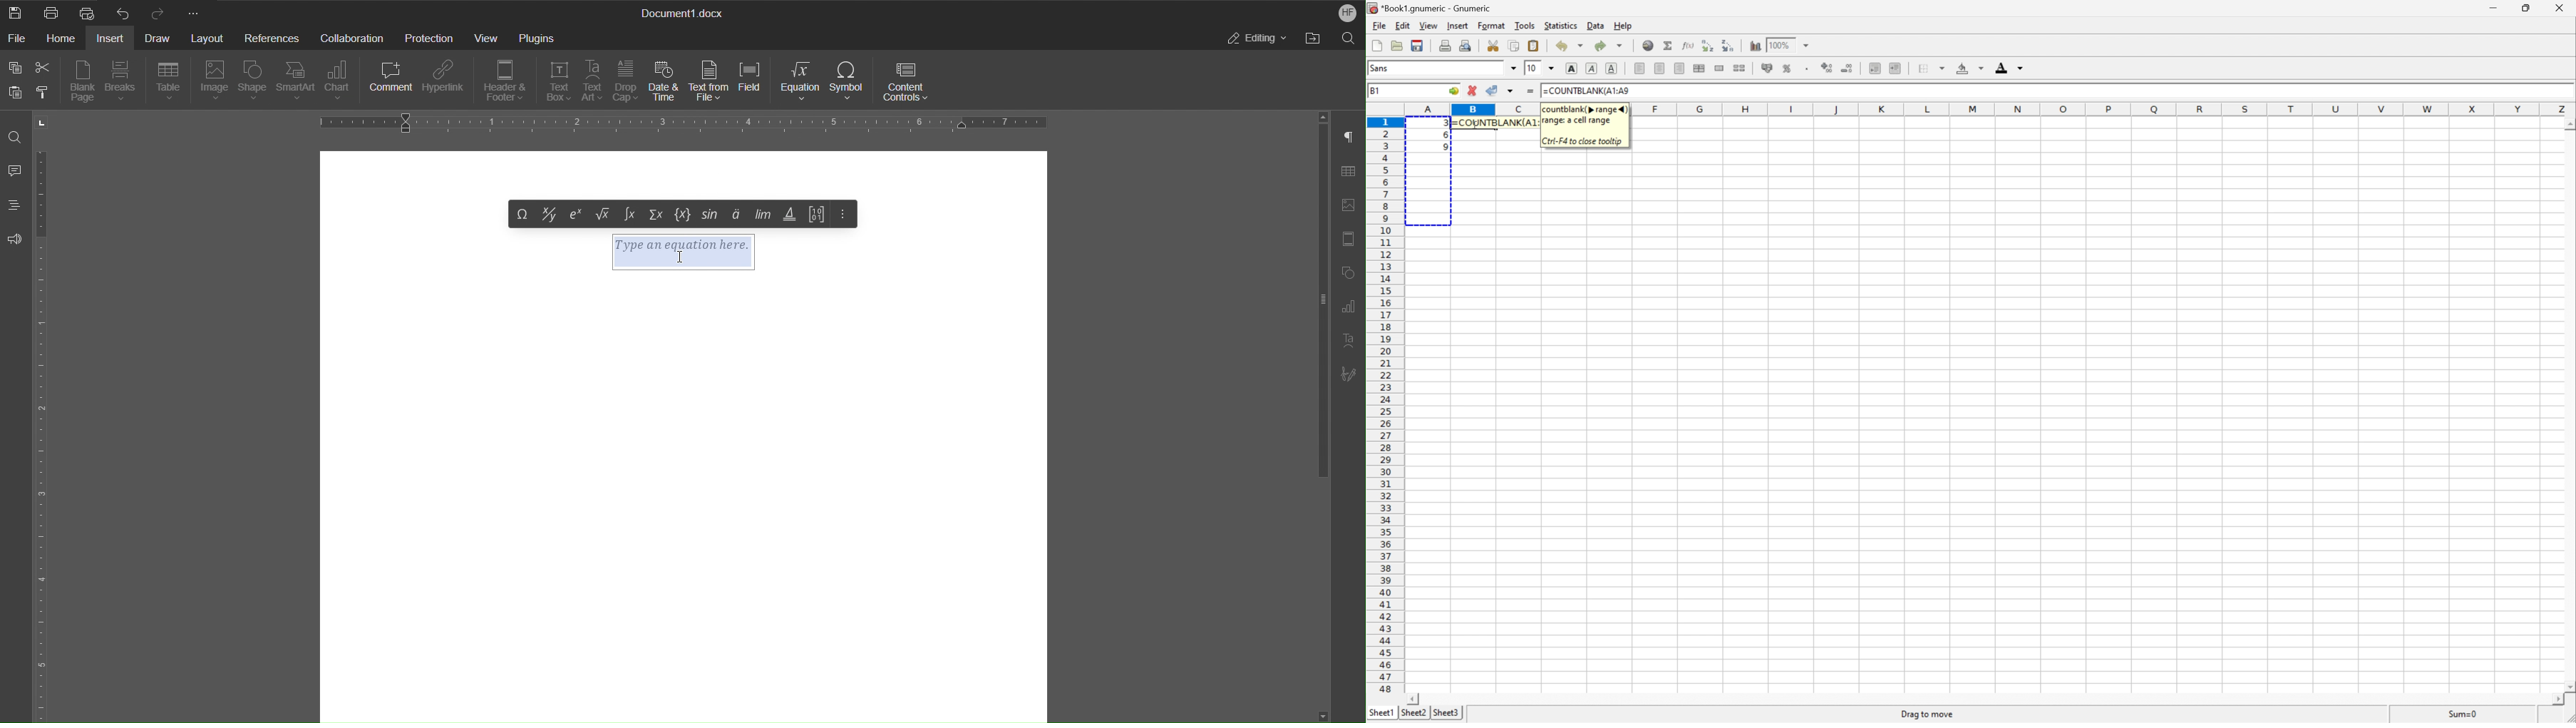 The height and width of the screenshot is (728, 2576). Describe the element at coordinates (123, 82) in the screenshot. I see `Breaks` at that location.